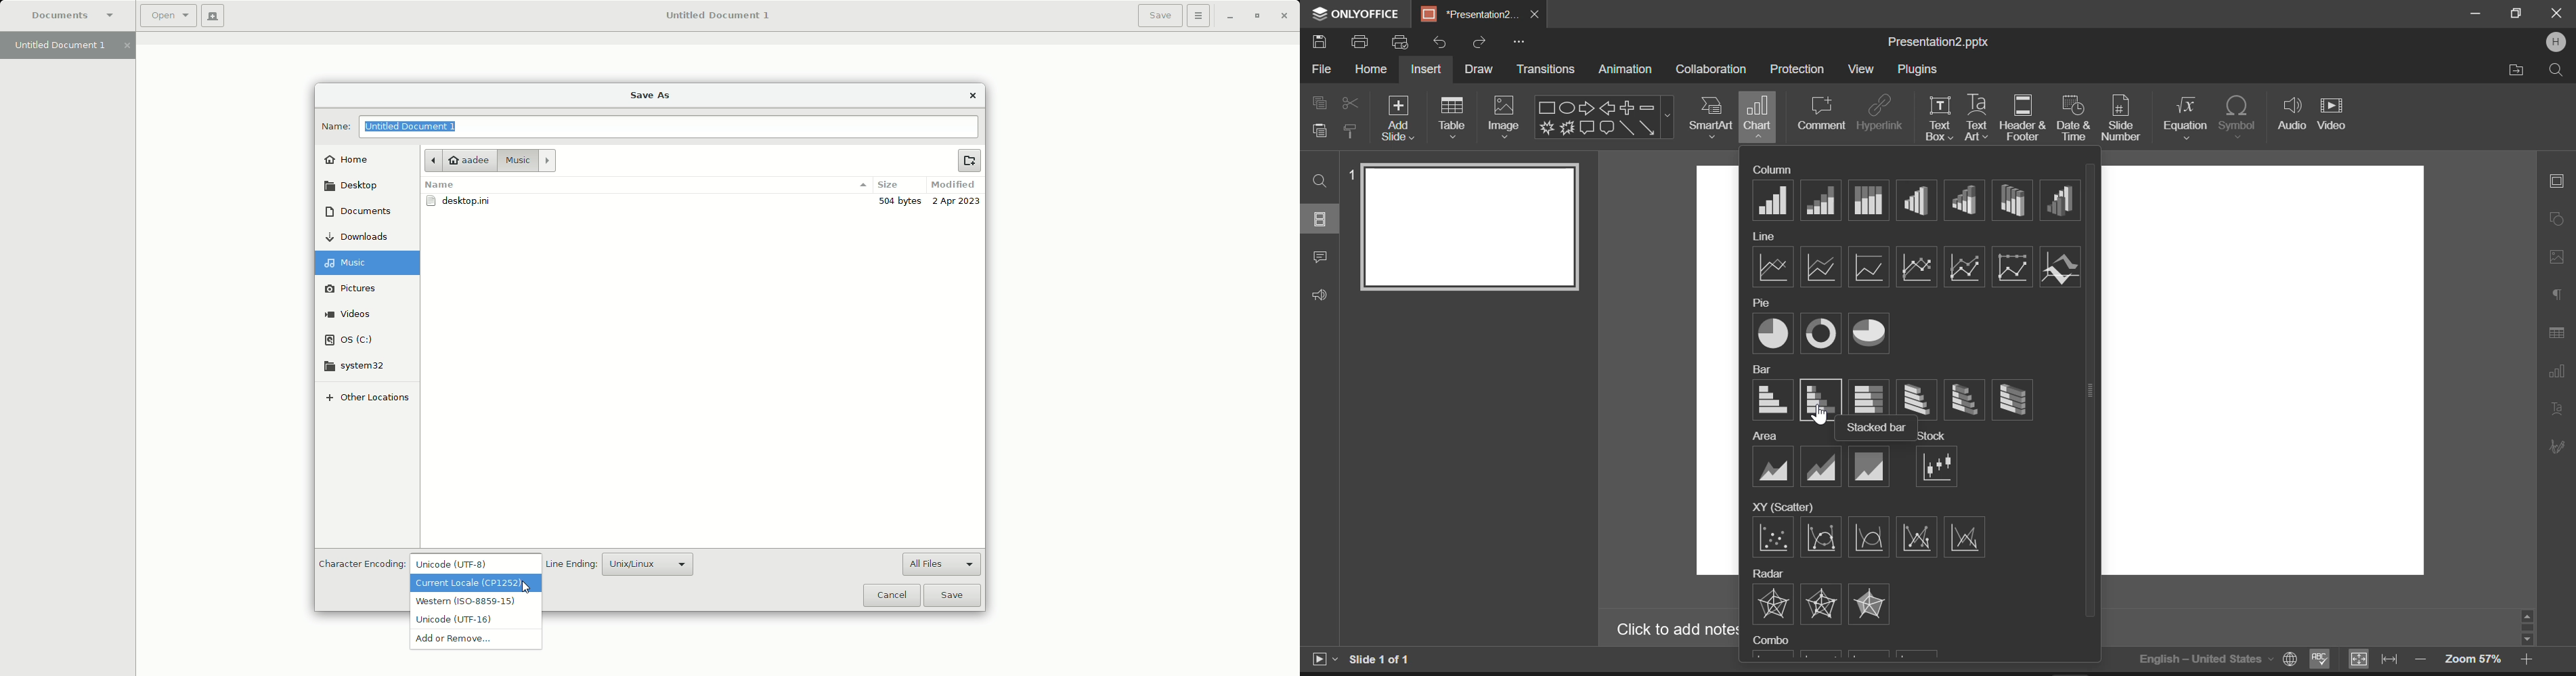  Describe the element at coordinates (1547, 69) in the screenshot. I see `Transitions` at that location.